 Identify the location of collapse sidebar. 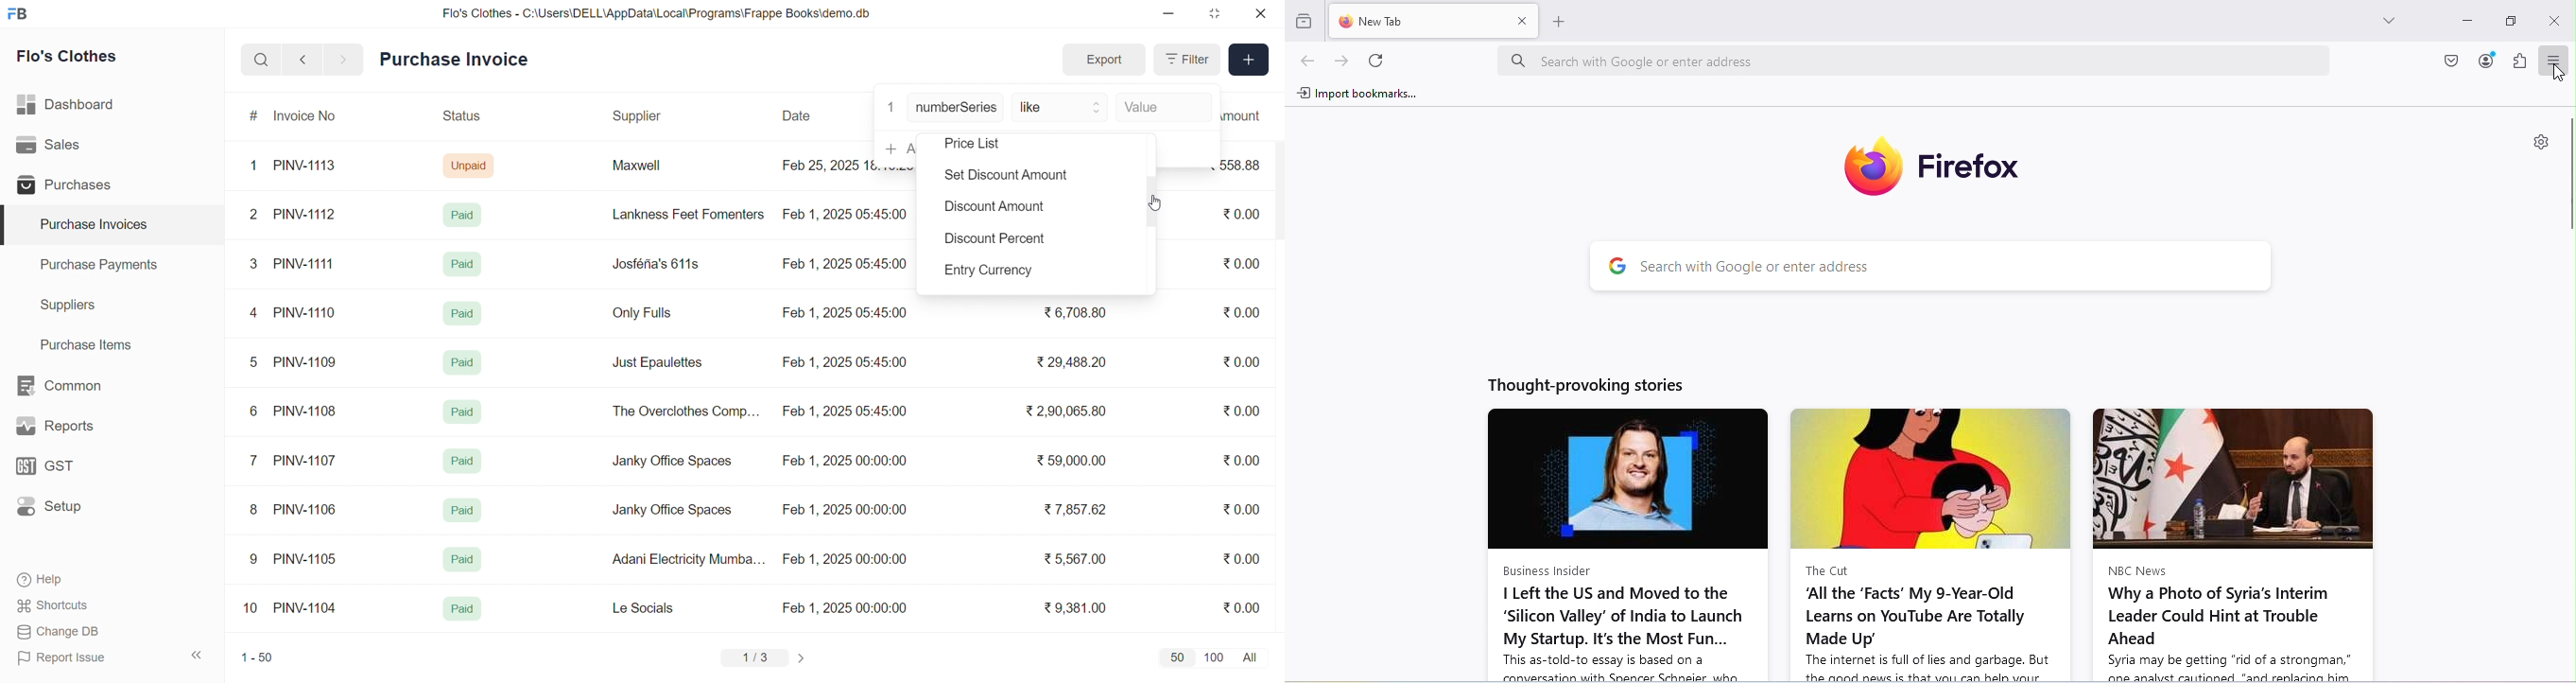
(197, 656).